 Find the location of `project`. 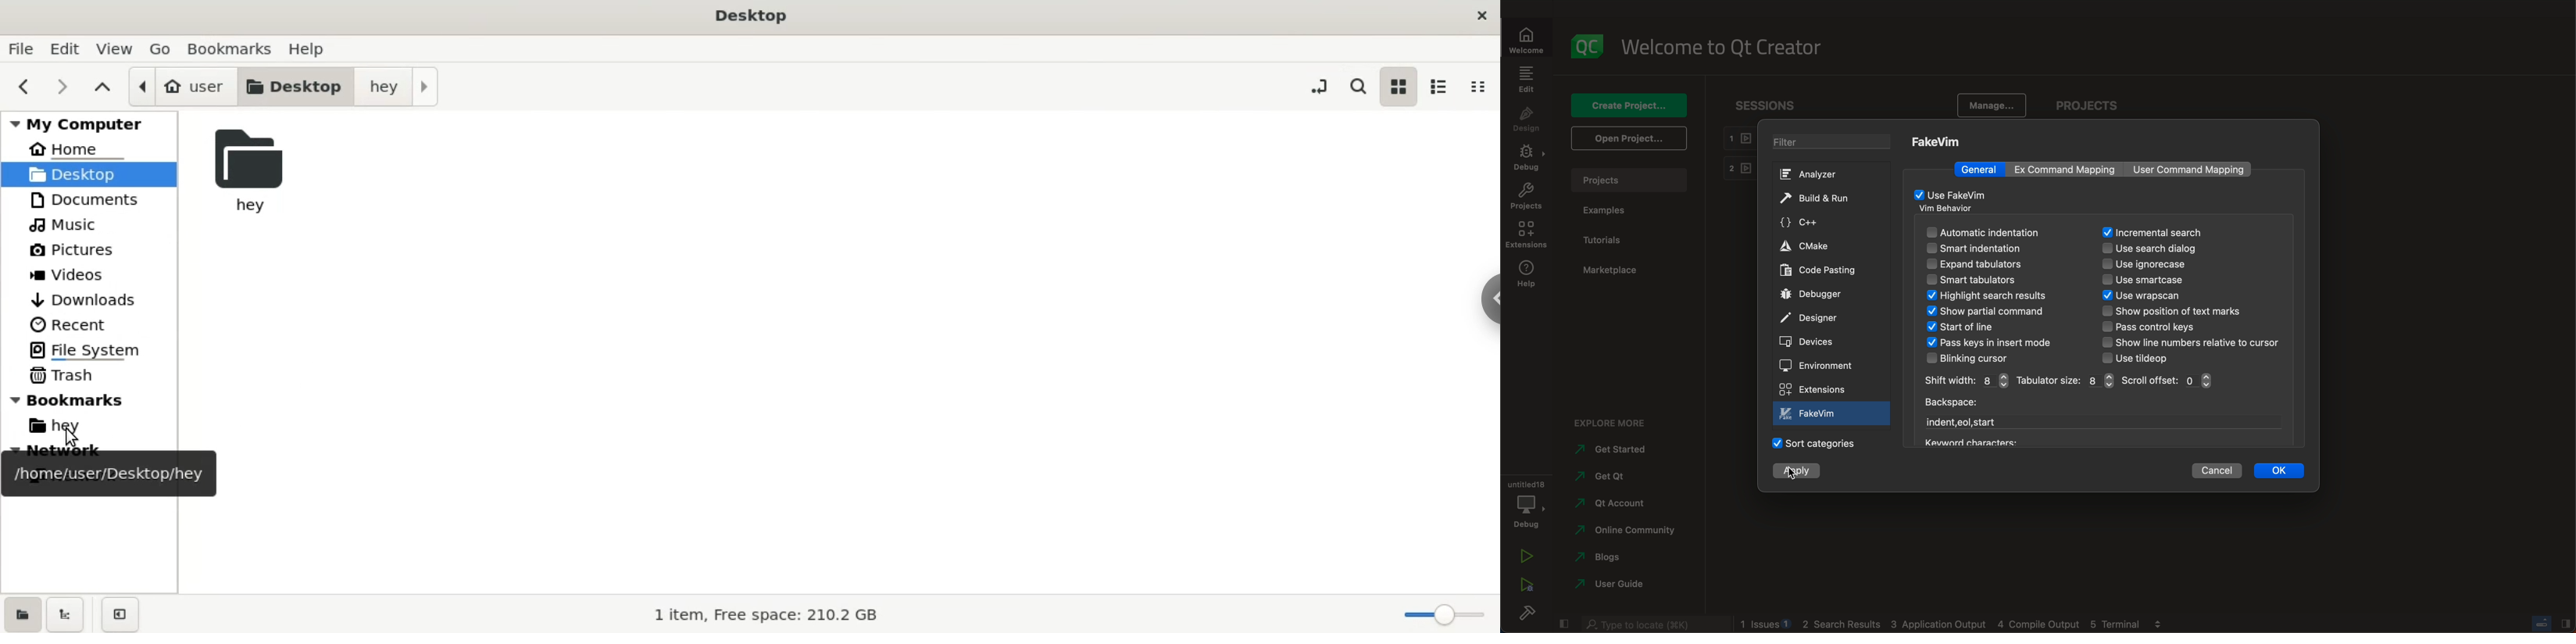

project is located at coordinates (1628, 179).